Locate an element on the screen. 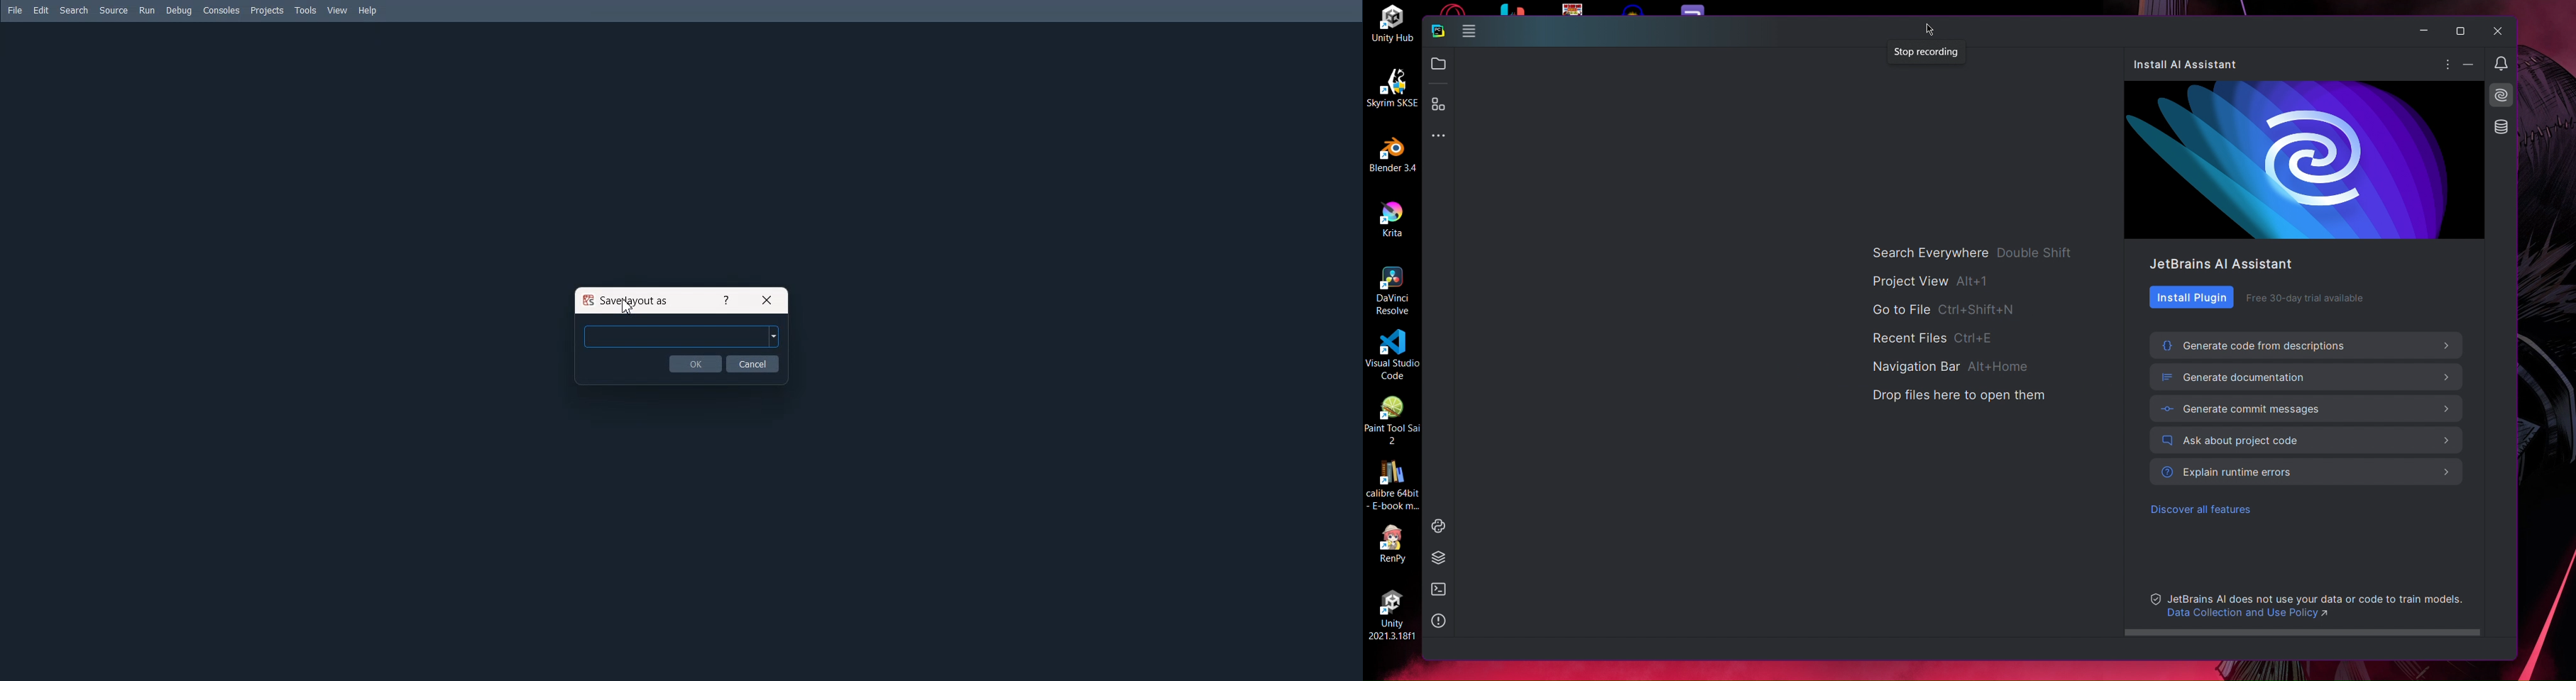 The width and height of the screenshot is (2576, 700). File is located at coordinates (14, 10).